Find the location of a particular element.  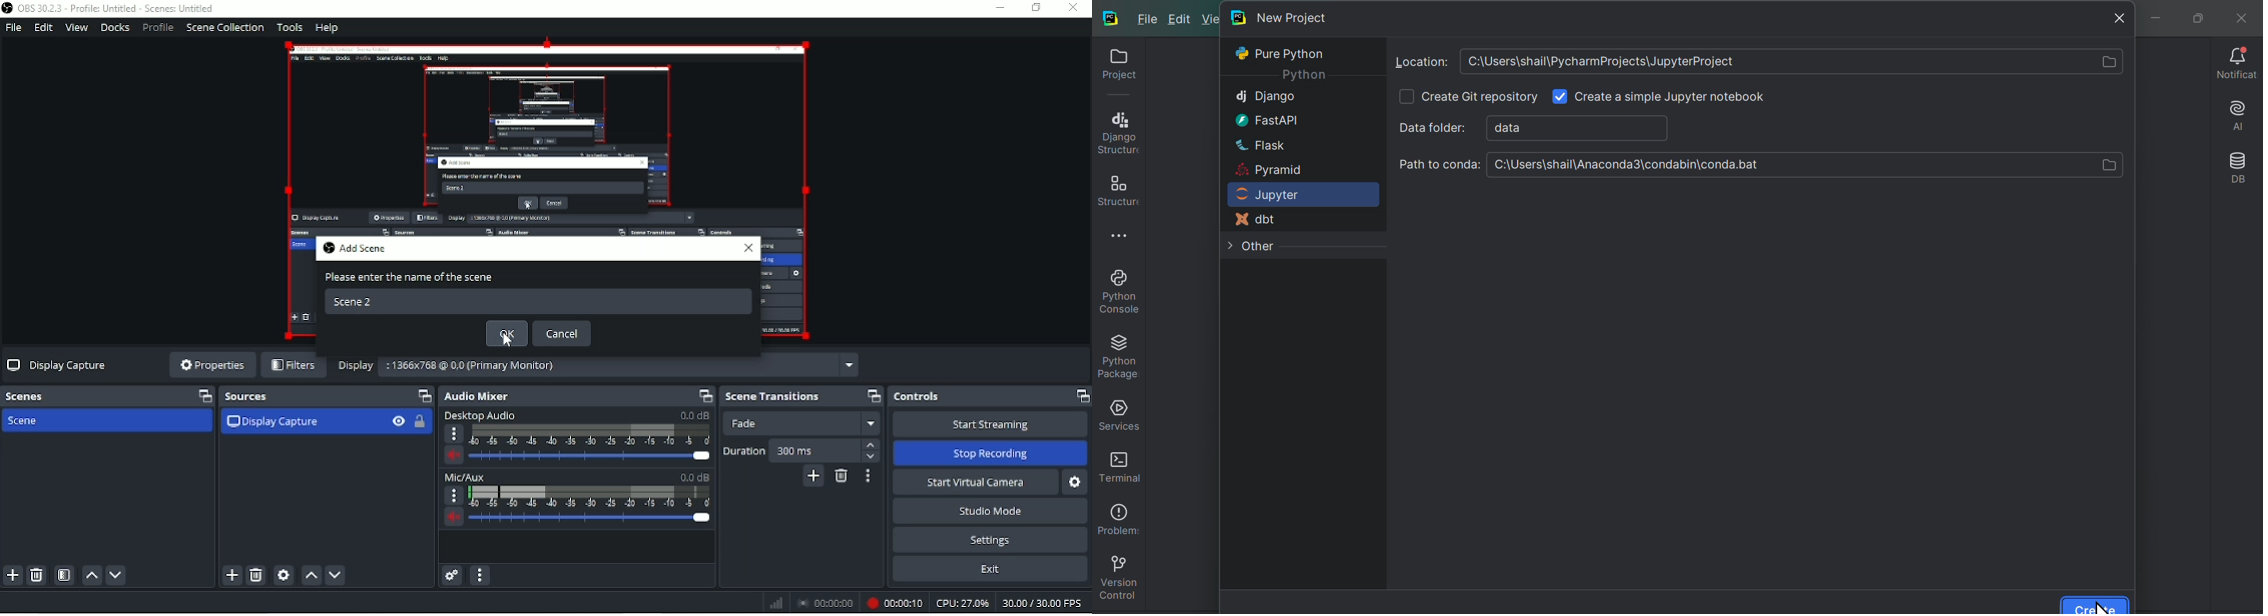

Pyramid is located at coordinates (1270, 171).